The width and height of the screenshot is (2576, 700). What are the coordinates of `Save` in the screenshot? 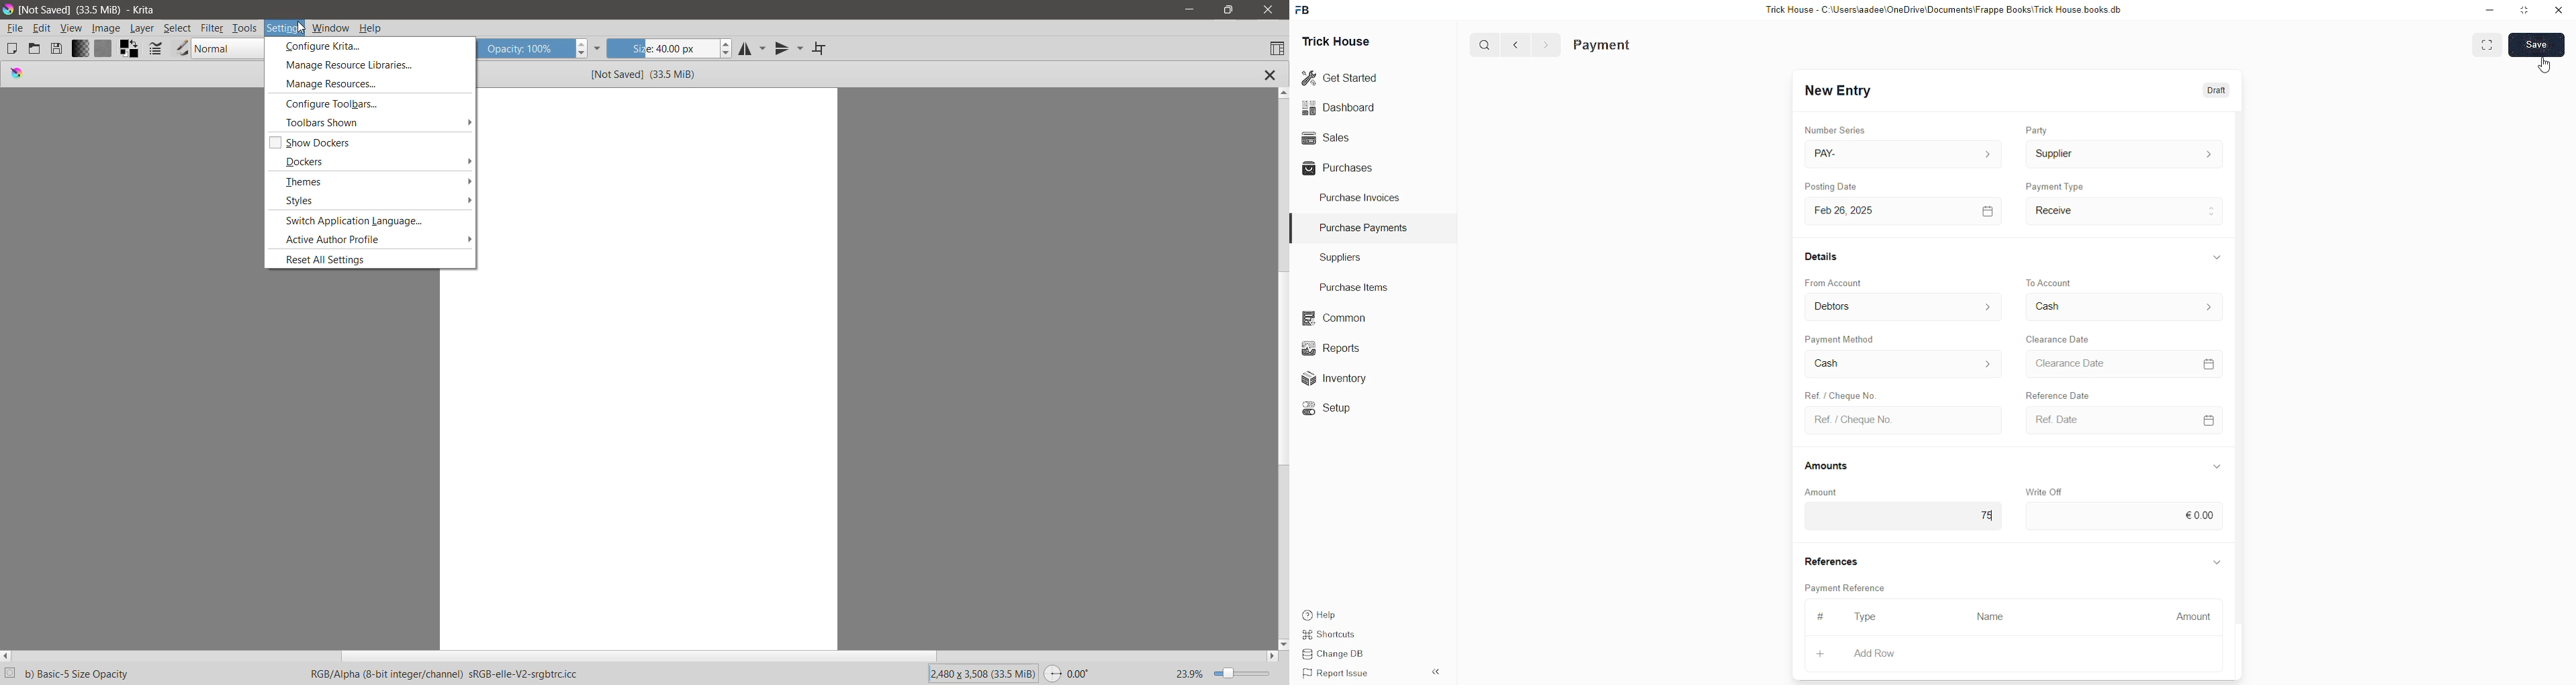 It's located at (2535, 46).